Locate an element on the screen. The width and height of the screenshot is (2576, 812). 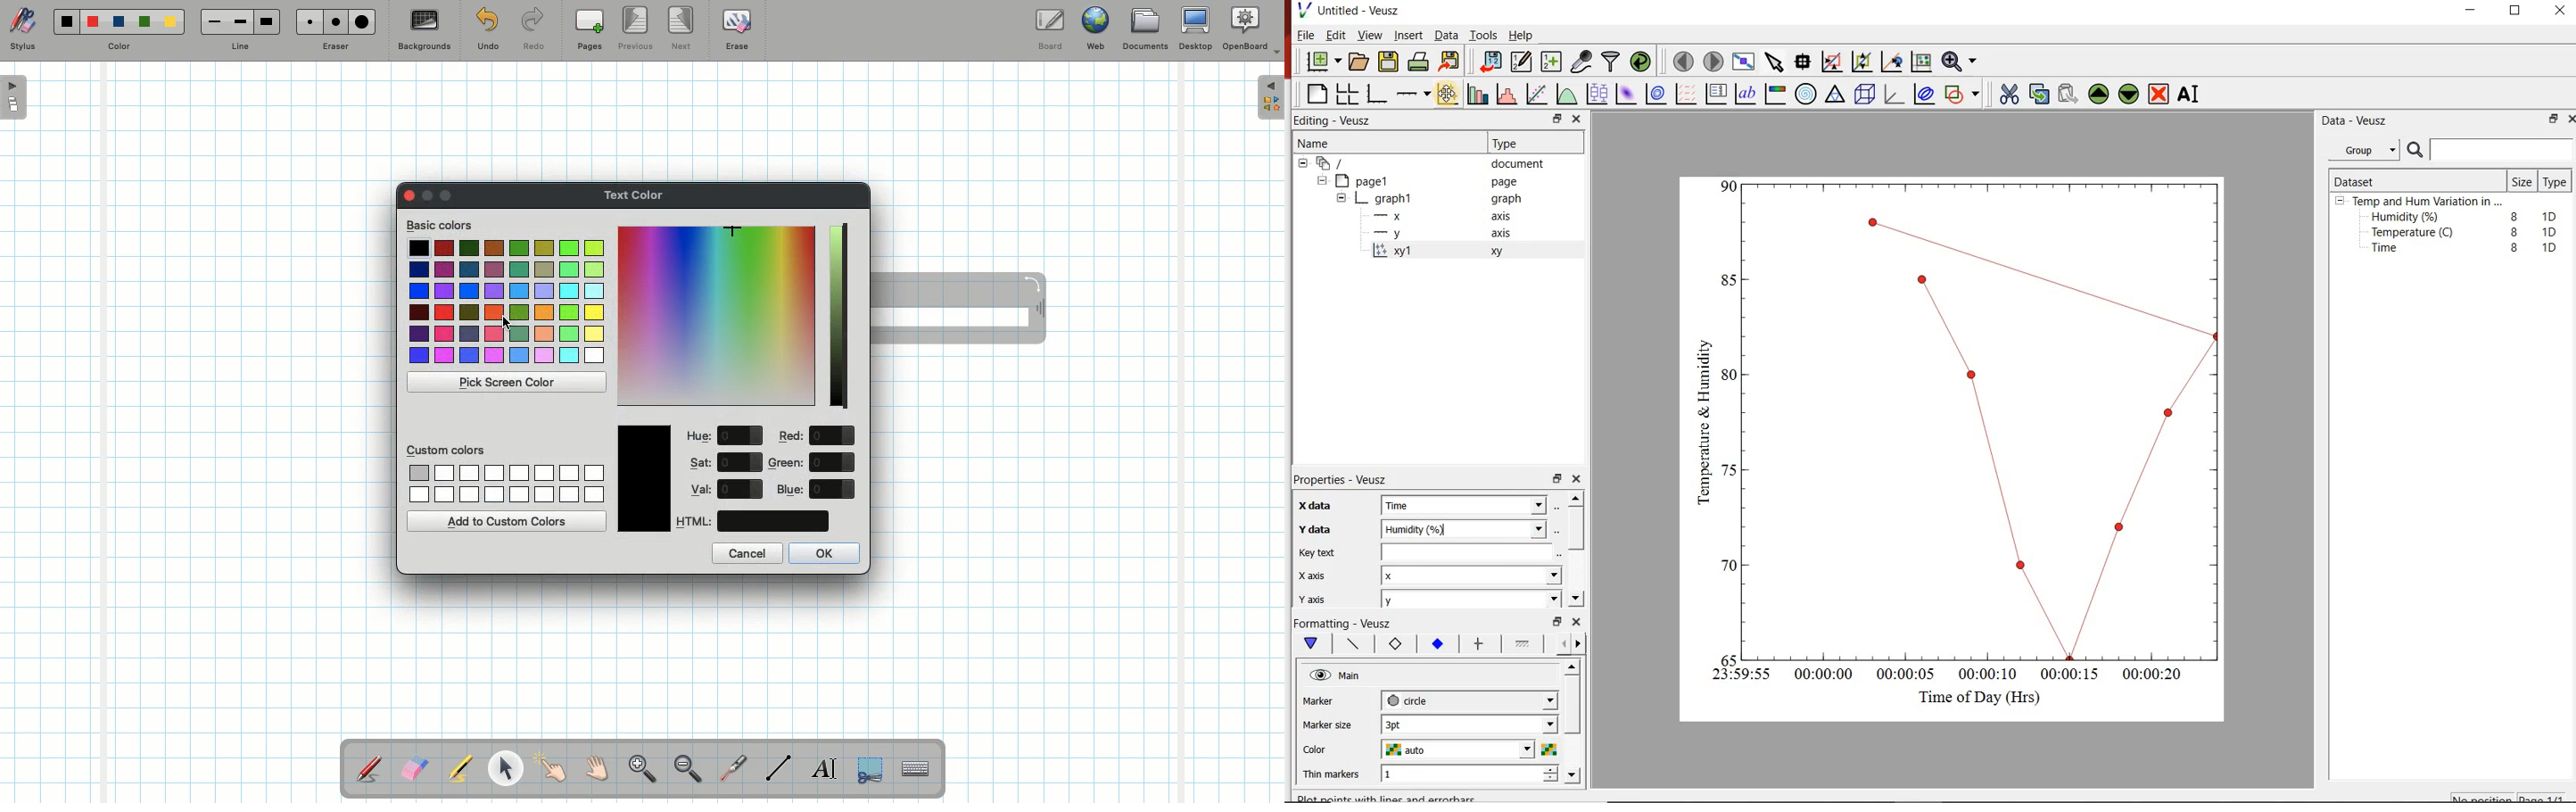
cursor is located at coordinates (506, 322).